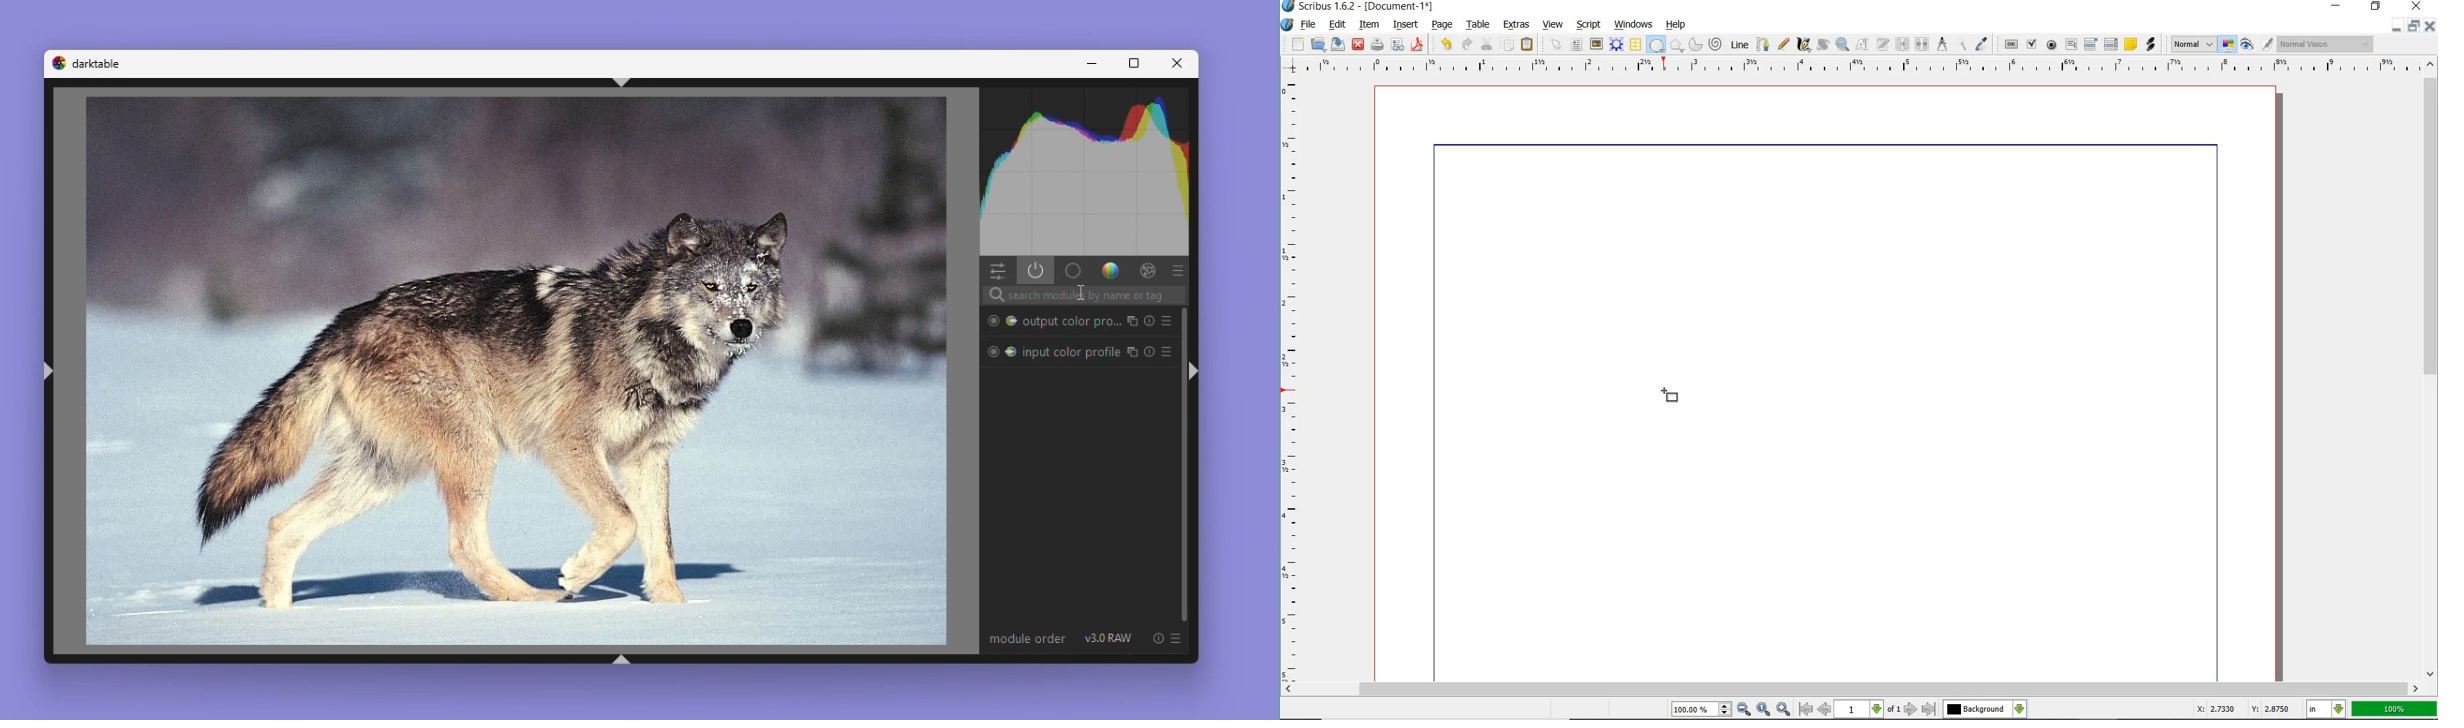 The width and height of the screenshot is (2464, 728). What do you see at coordinates (2112, 44) in the screenshot?
I see `PDF LIST BOX` at bounding box center [2112, 44].